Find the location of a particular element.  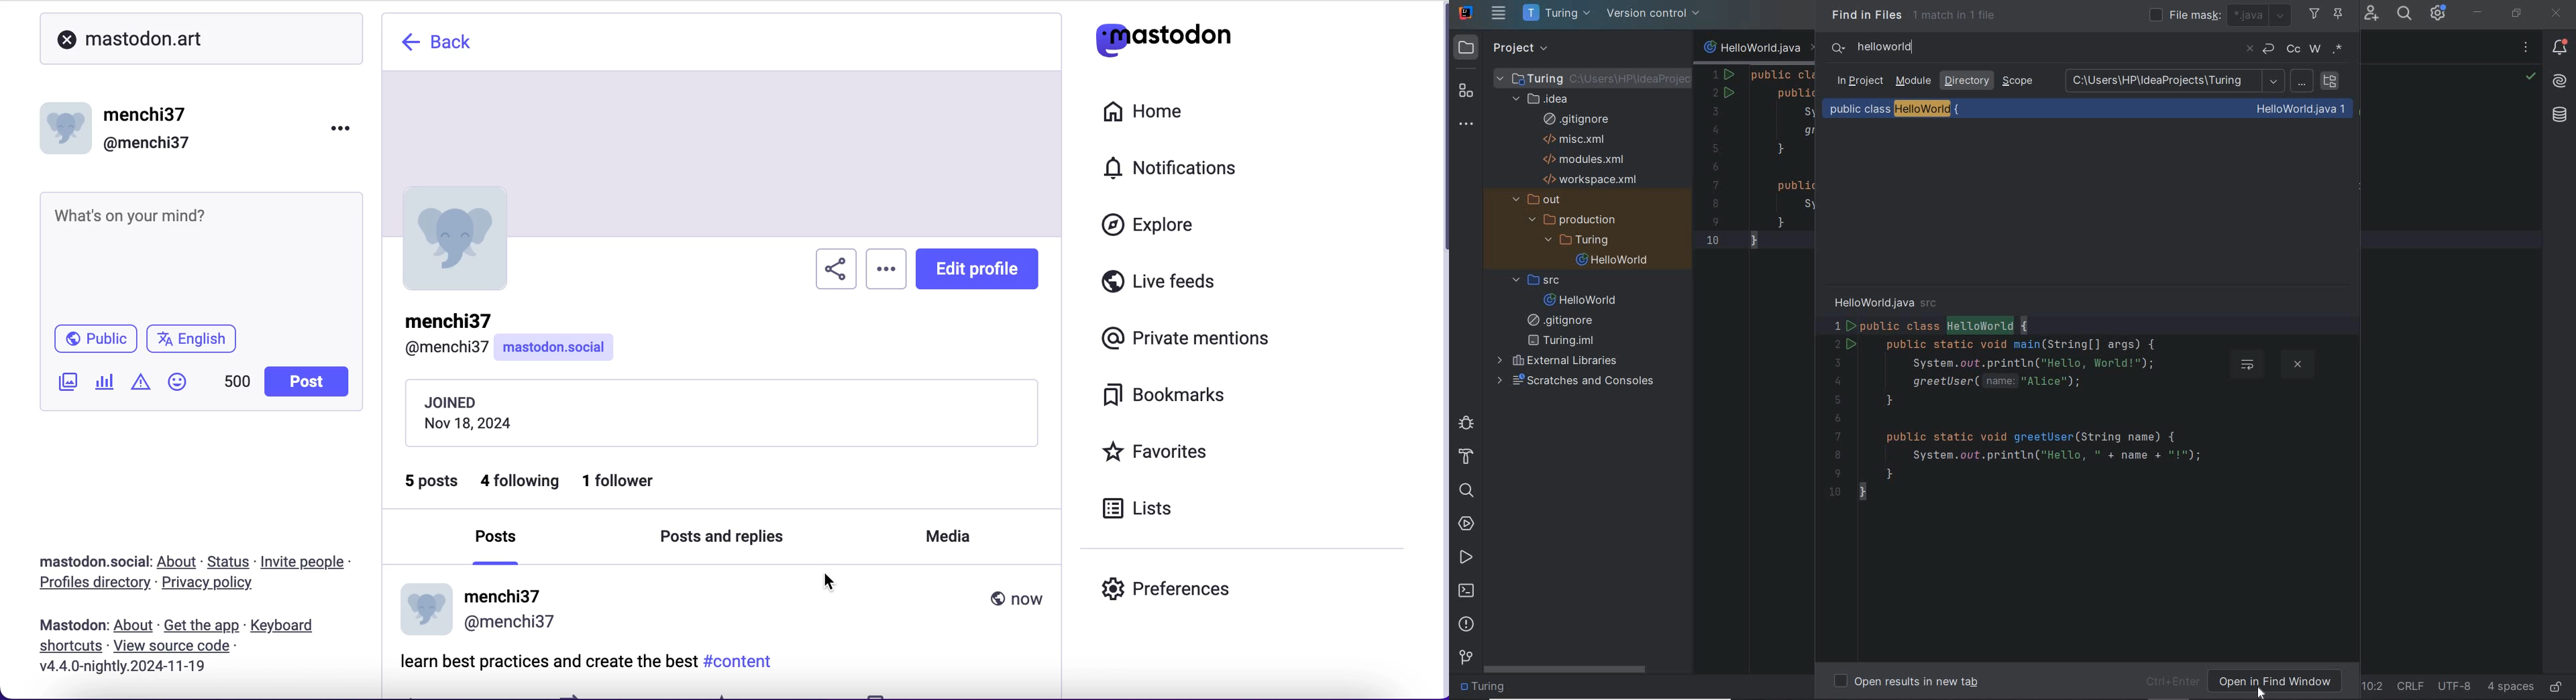

lists is located at coordinates (1147, 512).